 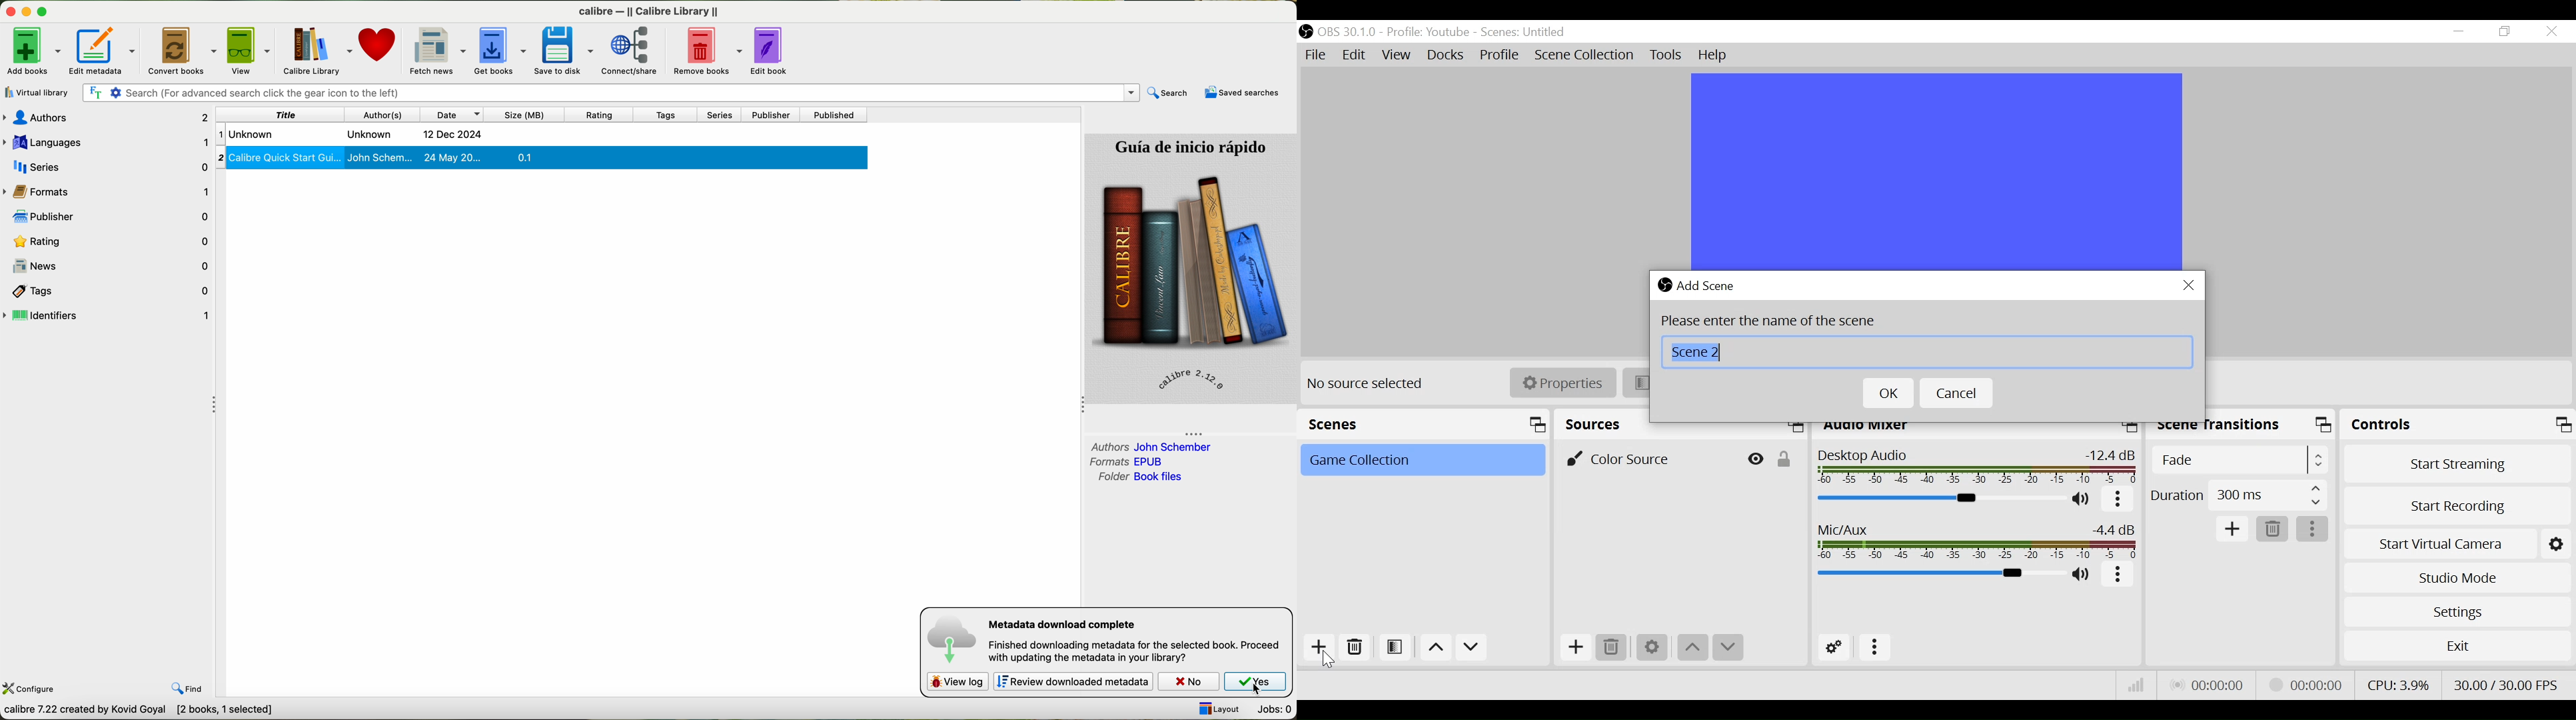 I want to click on Close, so click(x=2190, y=285).